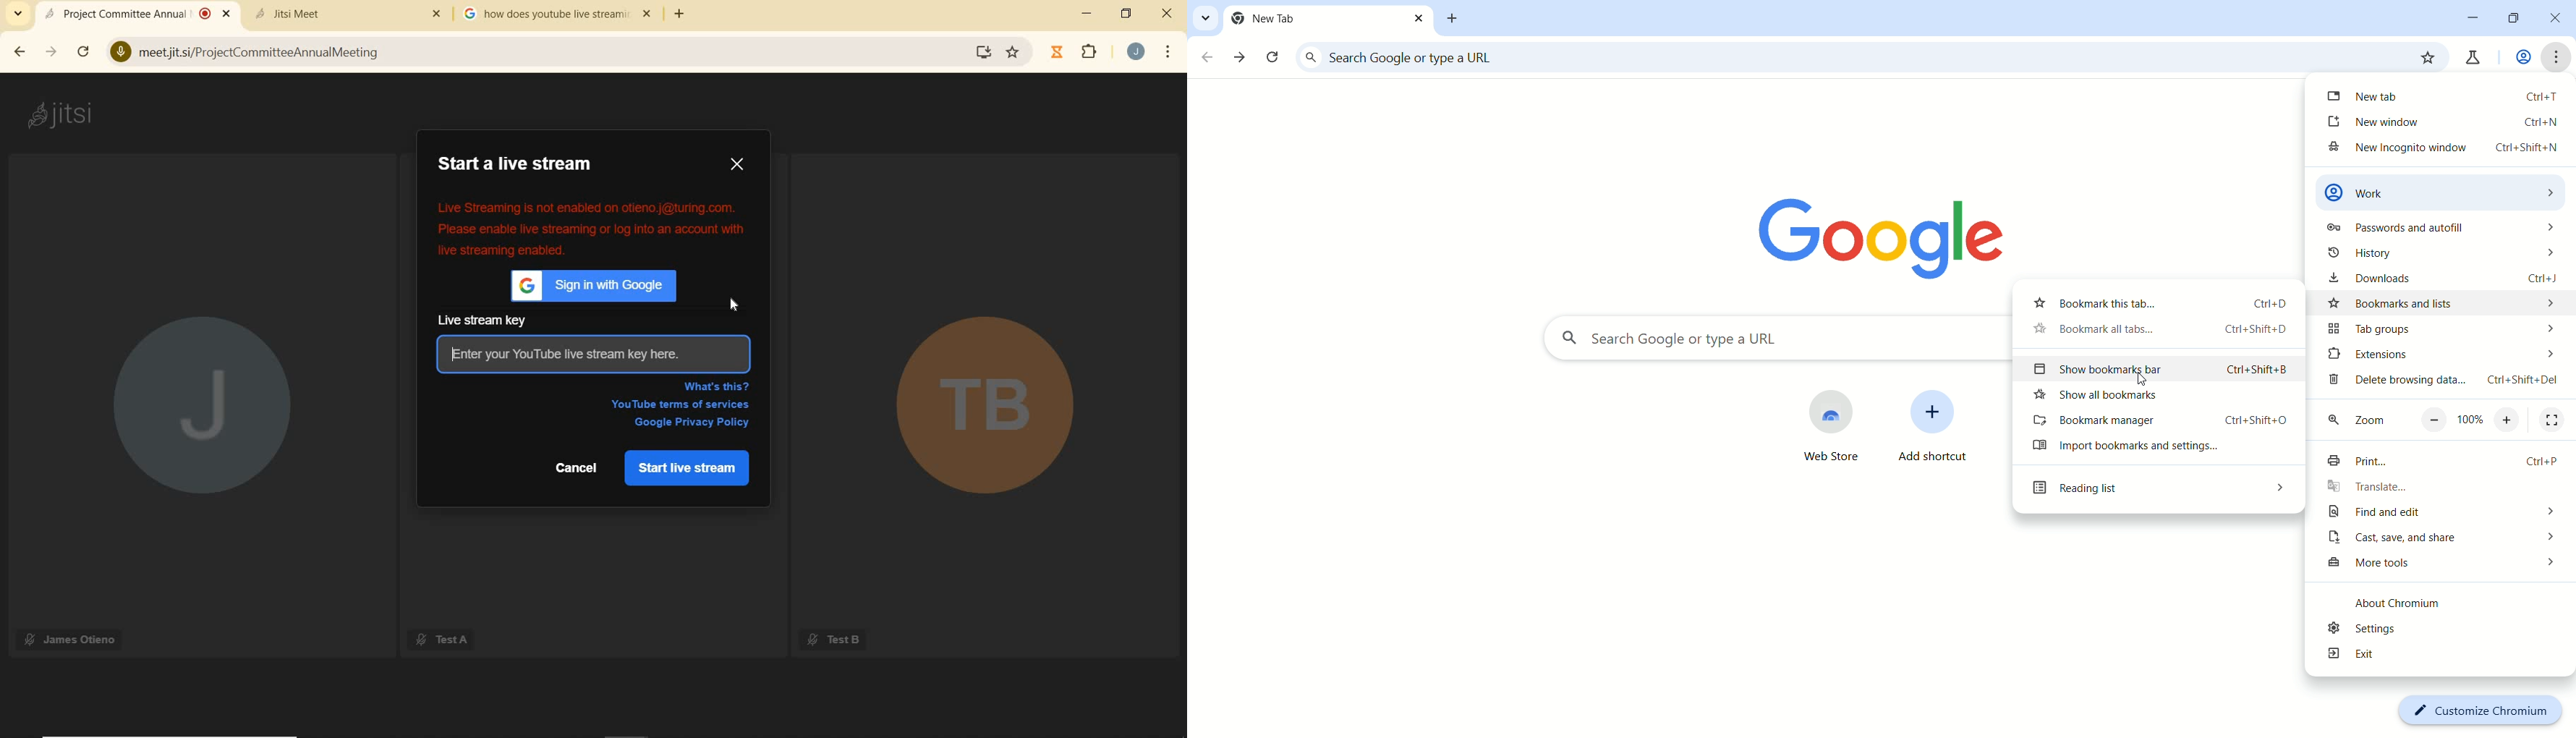 The image size is (2576, 756). Describe the element at coordinates (1169, 13) in the screenshot. I see `close` at that location.